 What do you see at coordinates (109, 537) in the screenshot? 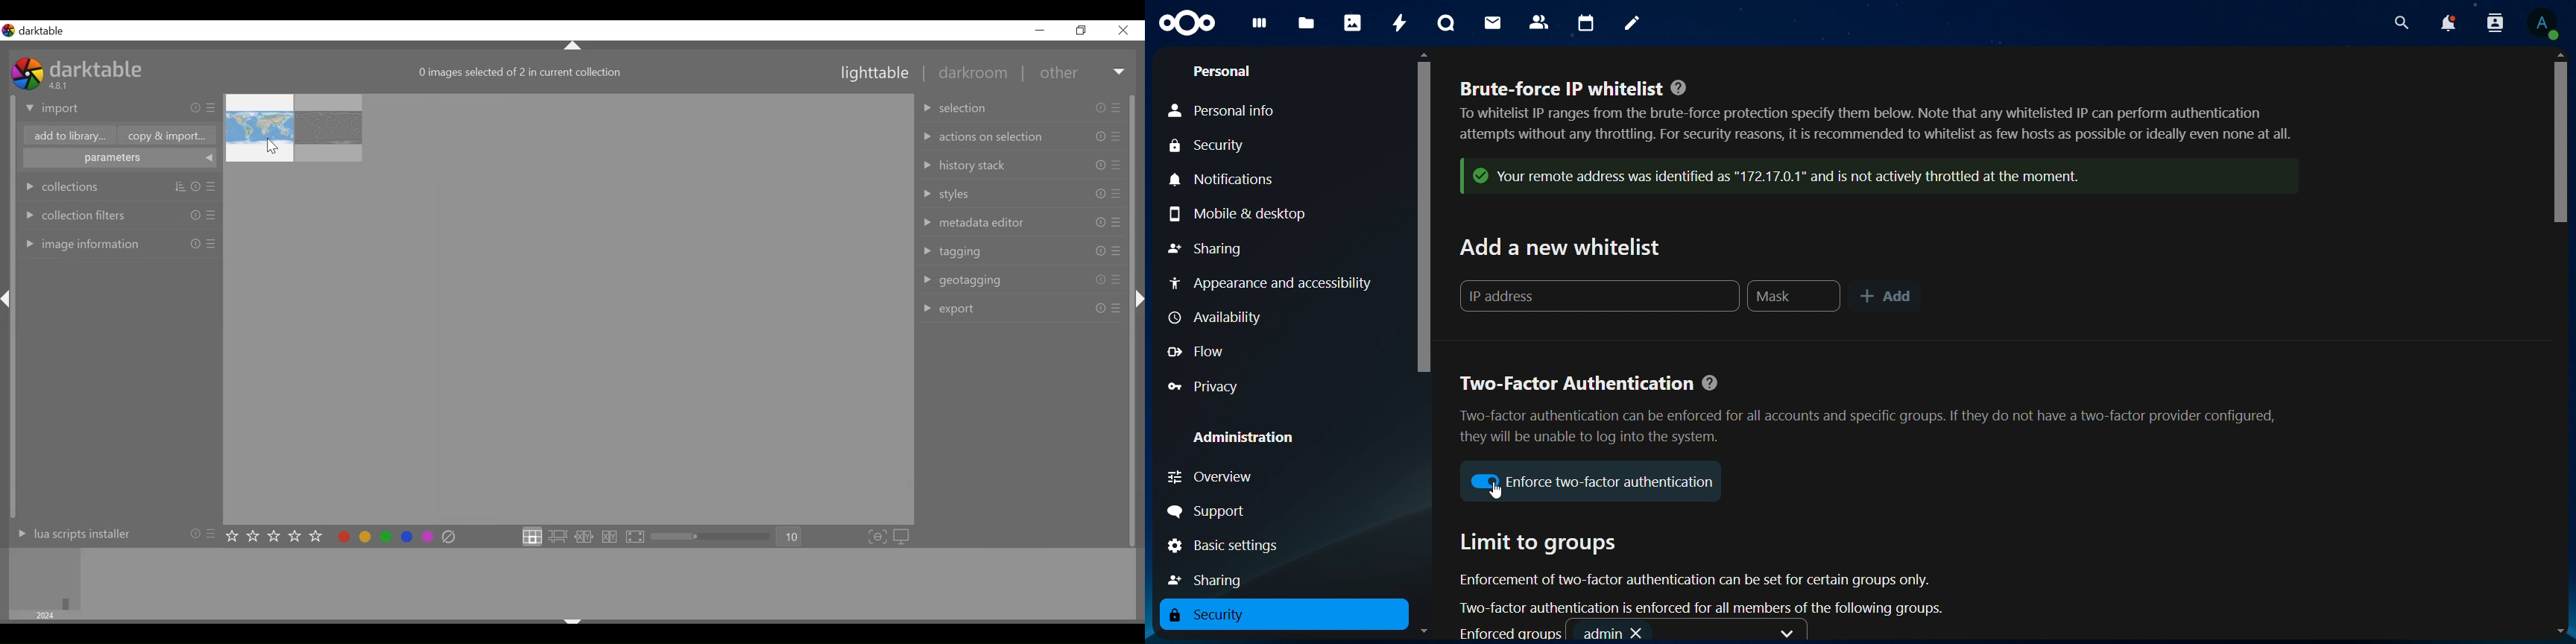
I see `lua scripts installer` at bounding box center [109, 537].